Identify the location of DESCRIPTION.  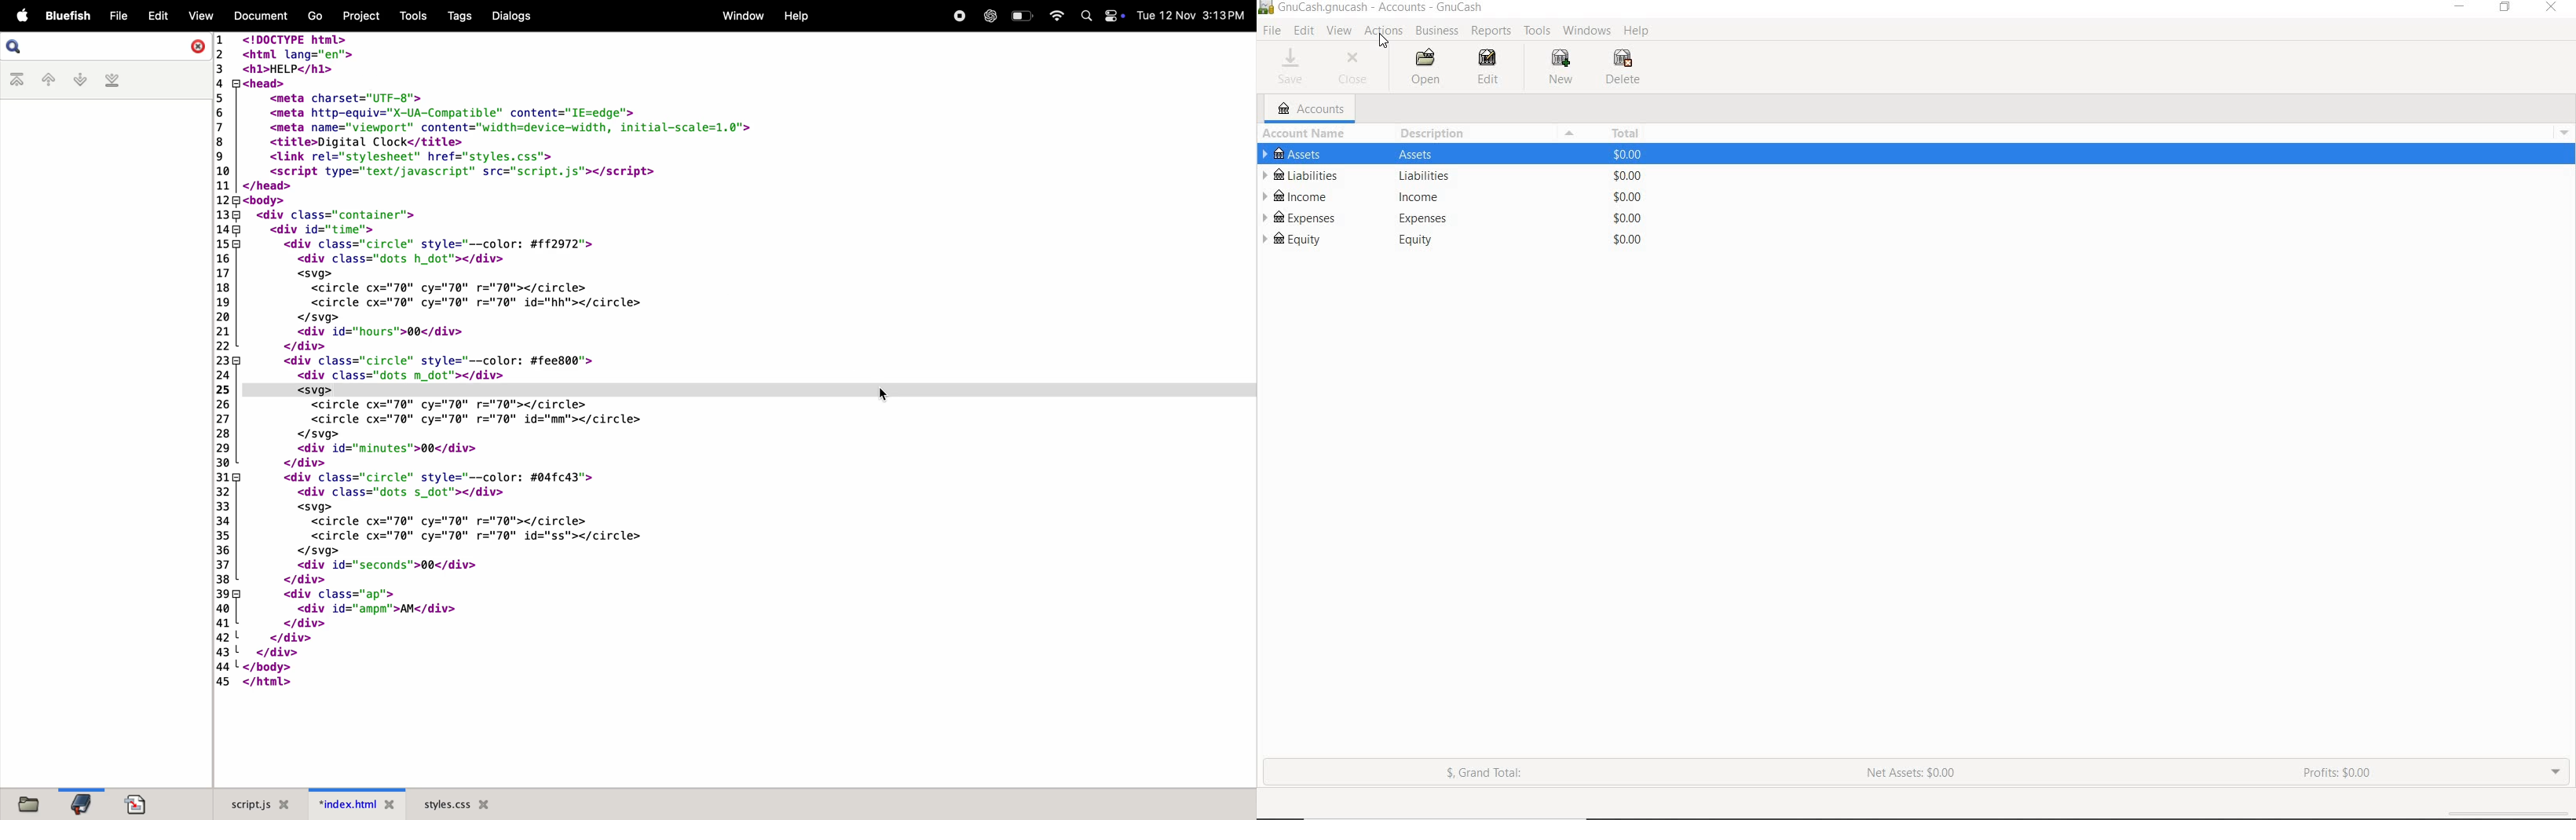
(1436, 133).